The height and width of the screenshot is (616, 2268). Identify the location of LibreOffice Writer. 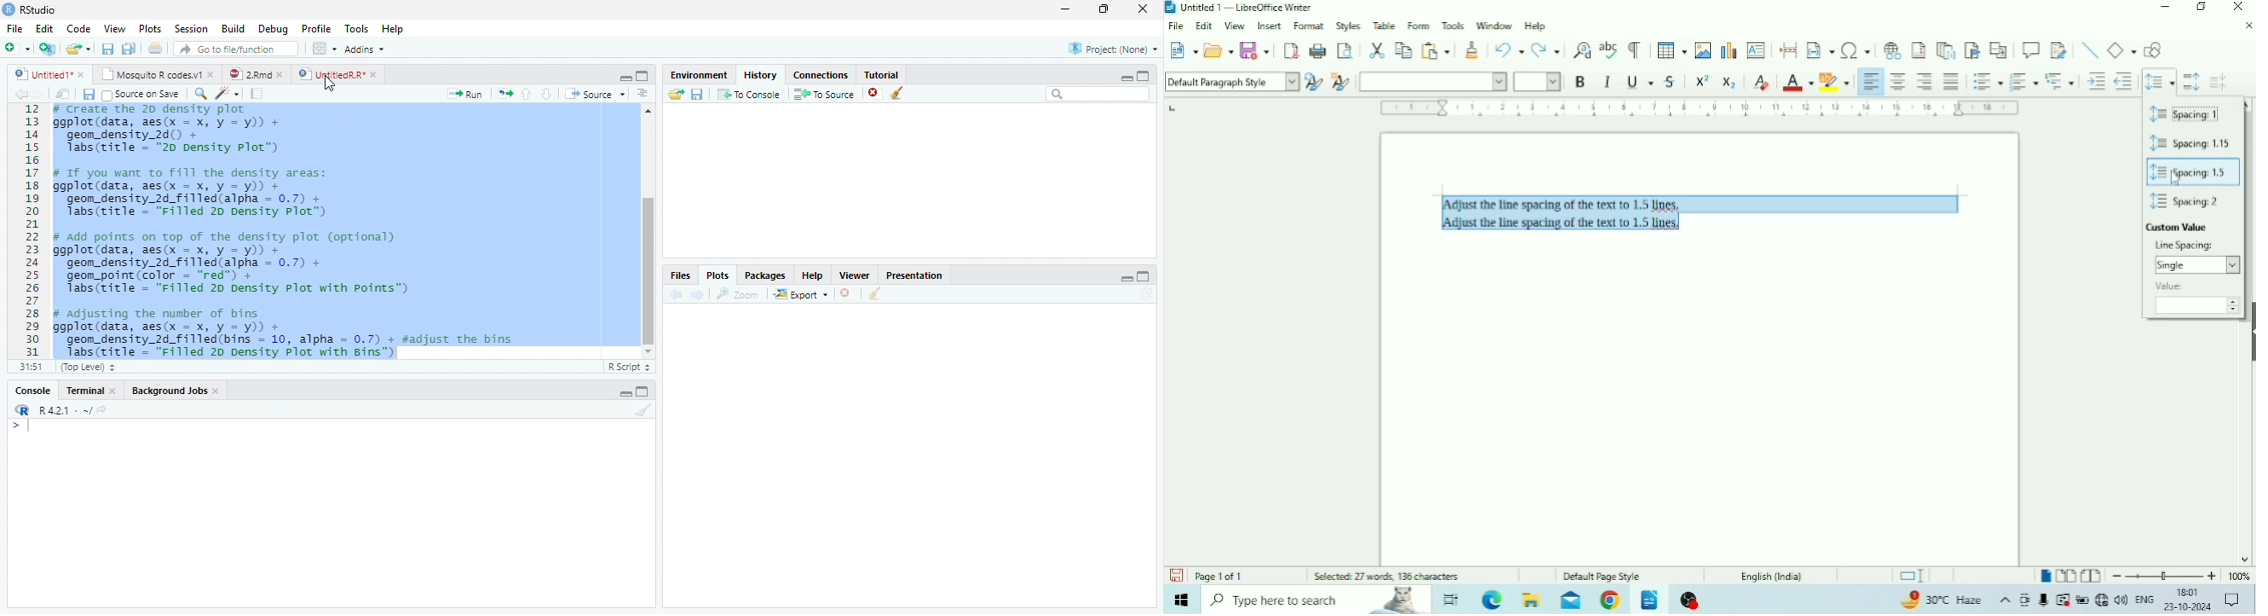
(1648, 600).